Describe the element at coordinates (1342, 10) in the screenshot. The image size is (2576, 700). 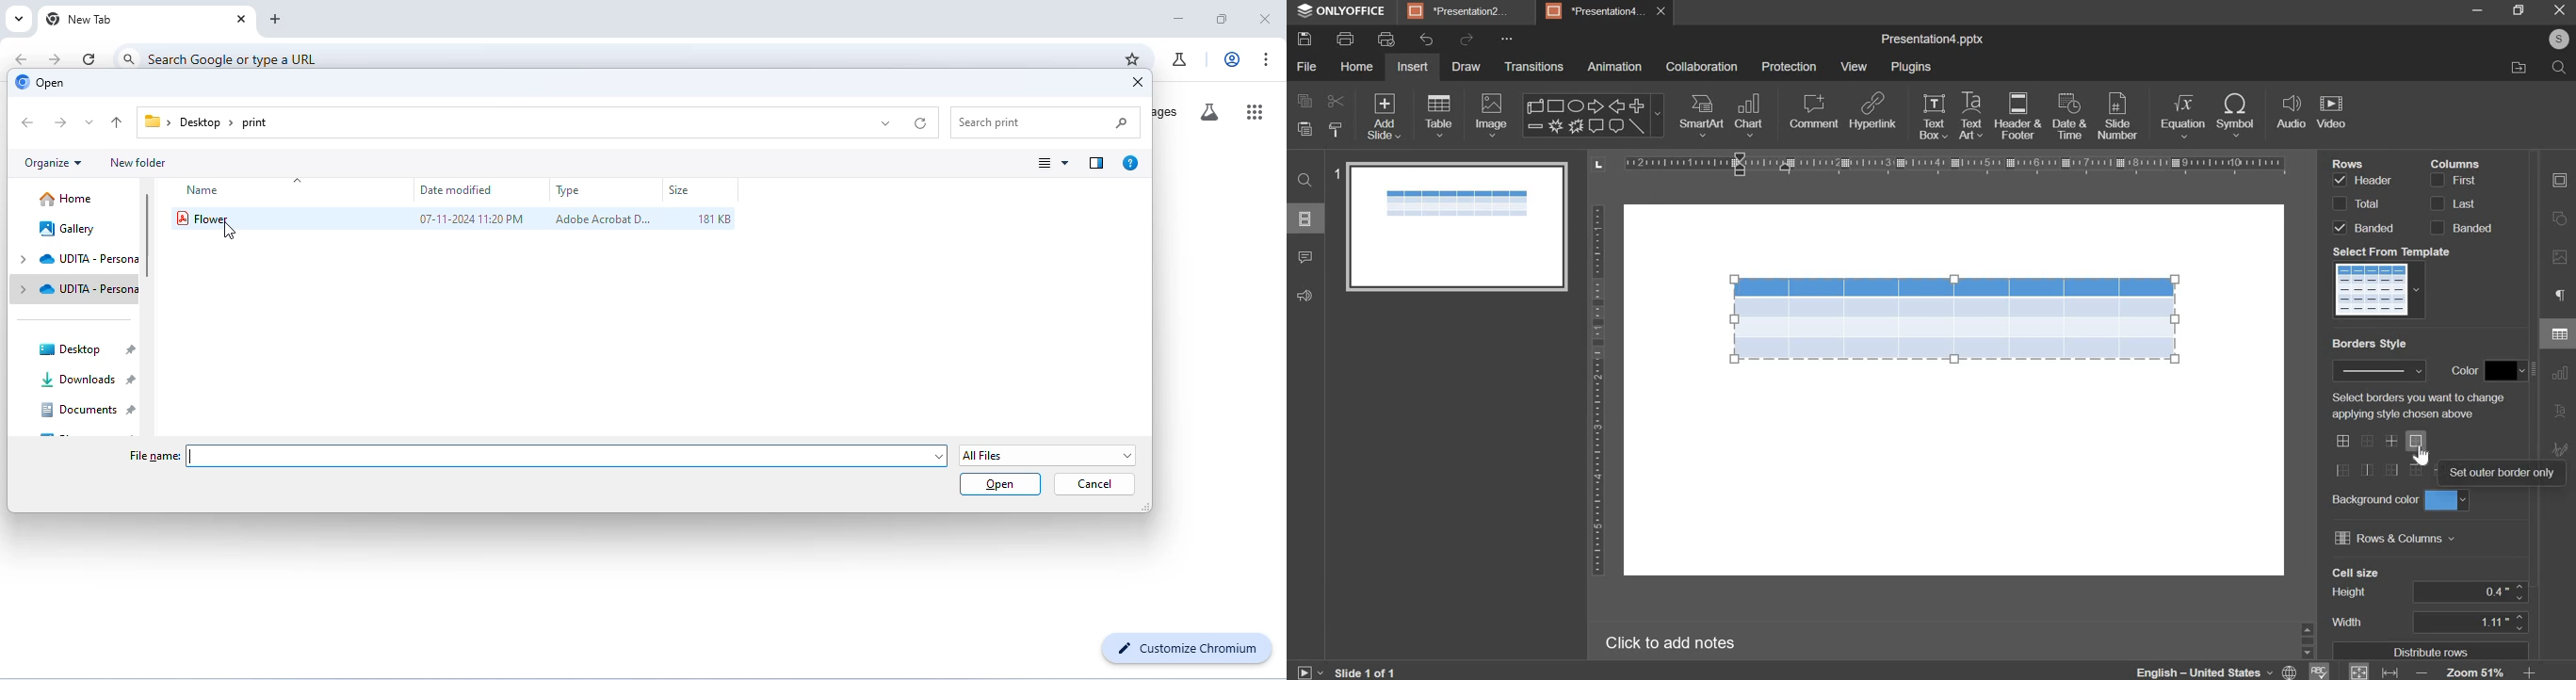
I see `ONLYOFFICE` at that location.